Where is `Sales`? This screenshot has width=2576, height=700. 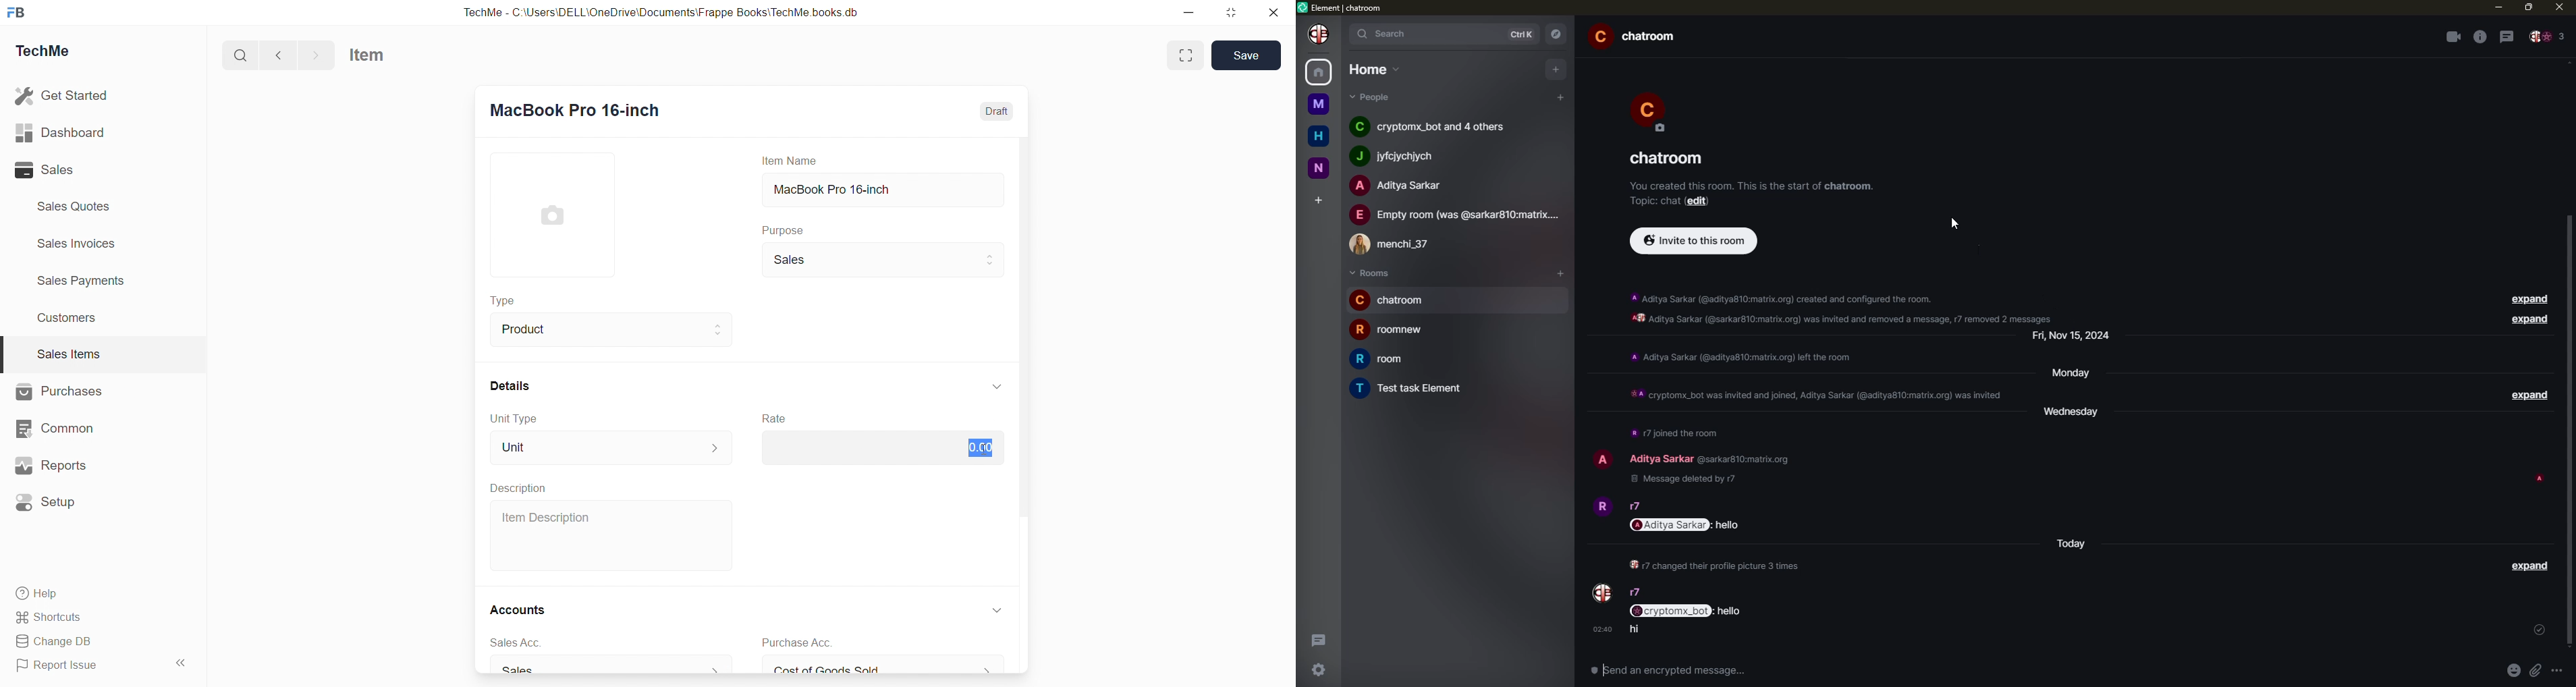
Sales is located at coordinates (610, 664).